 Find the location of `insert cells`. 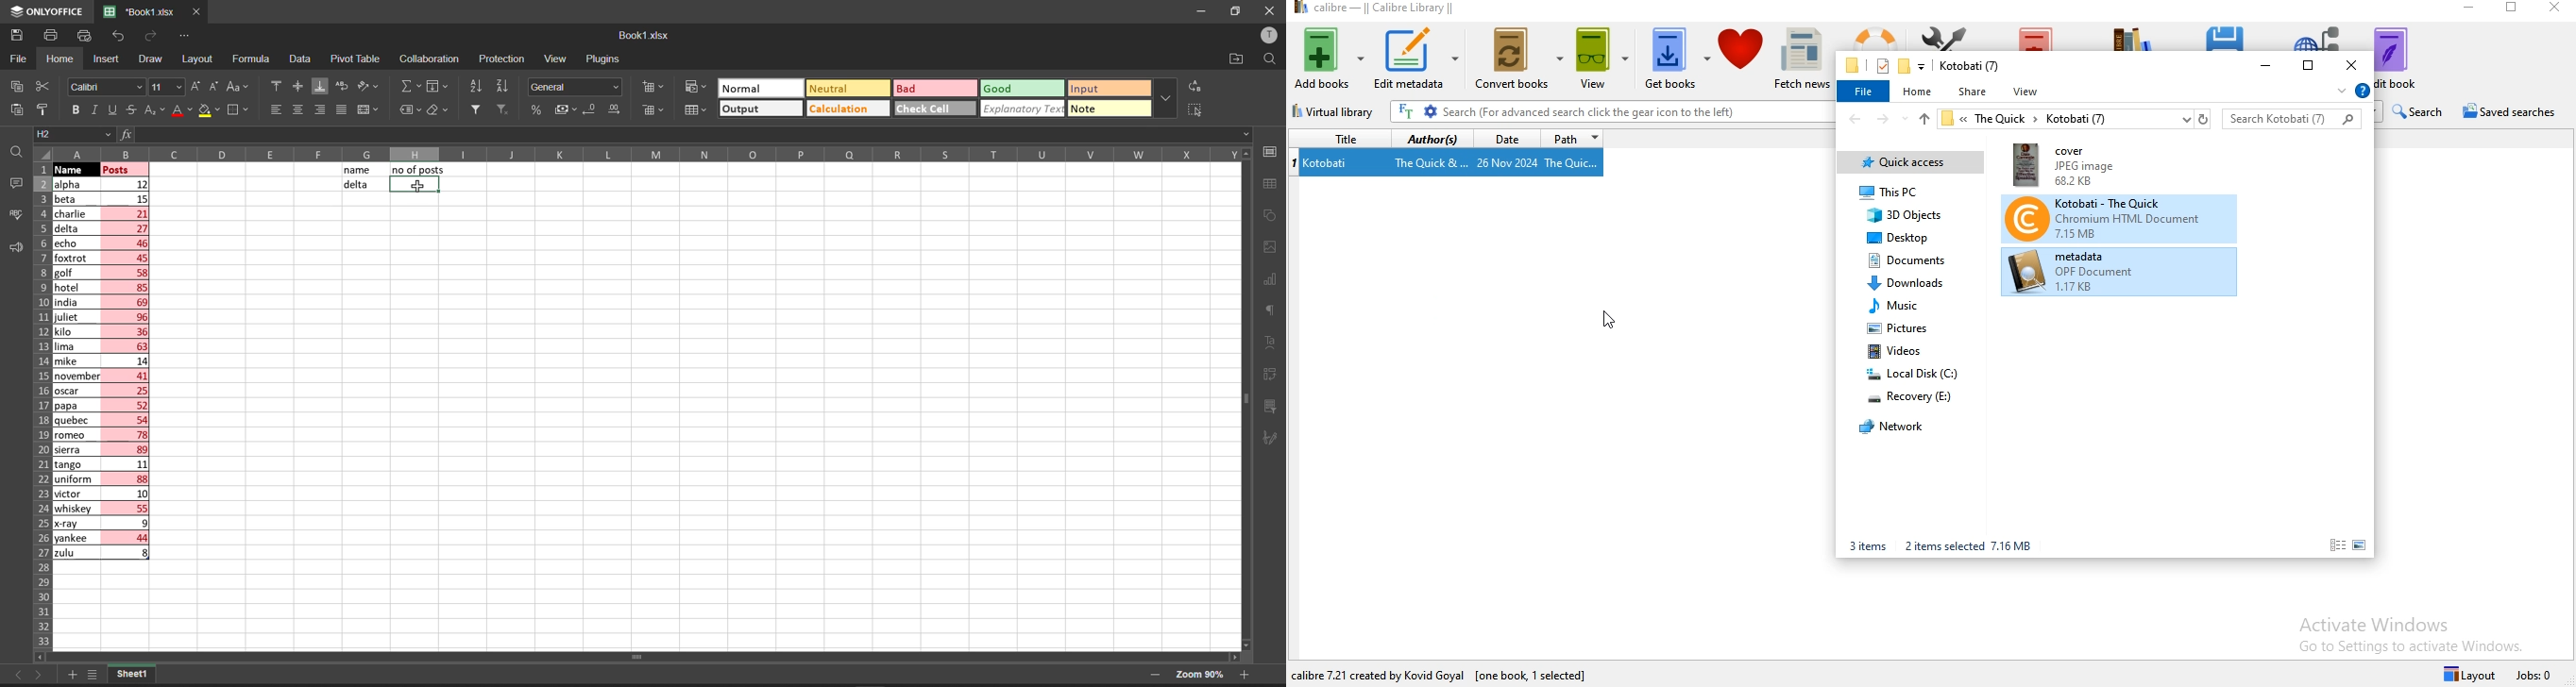

insert cells is located at coordinates (651, 88).